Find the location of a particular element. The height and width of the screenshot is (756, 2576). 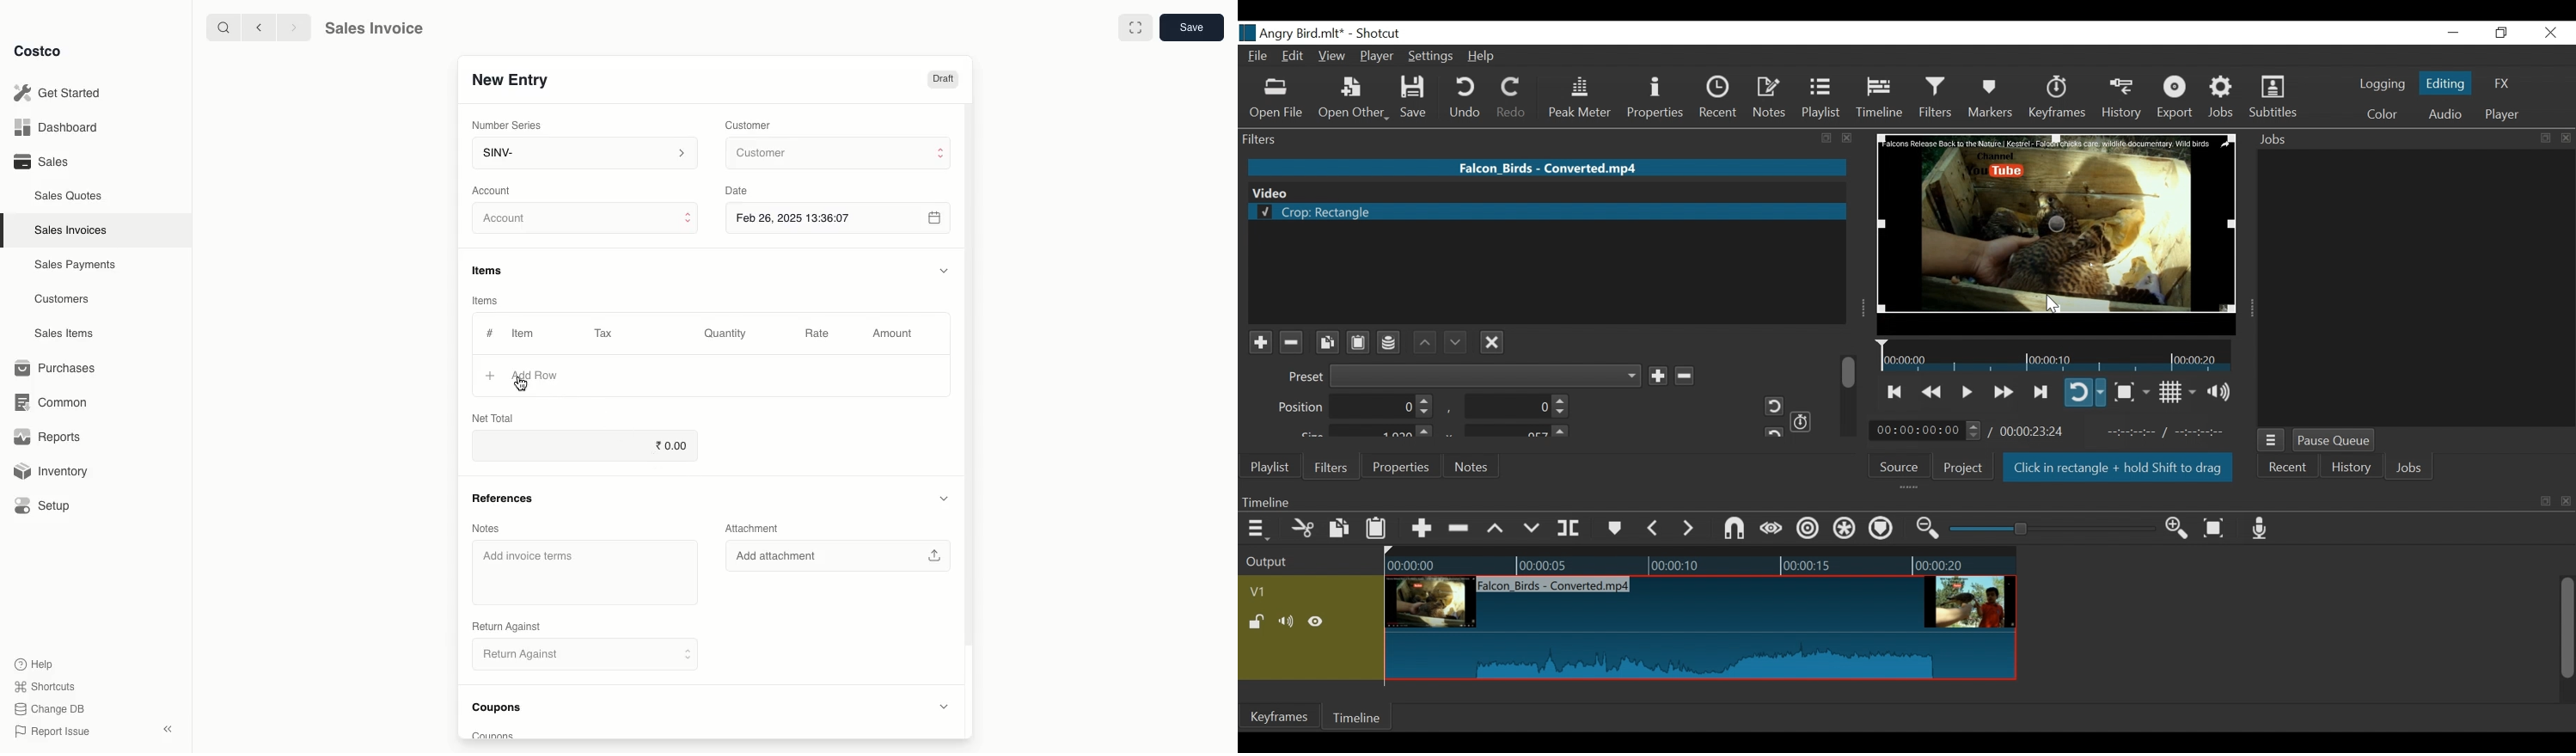

Account is located at coordinates (586, 221).